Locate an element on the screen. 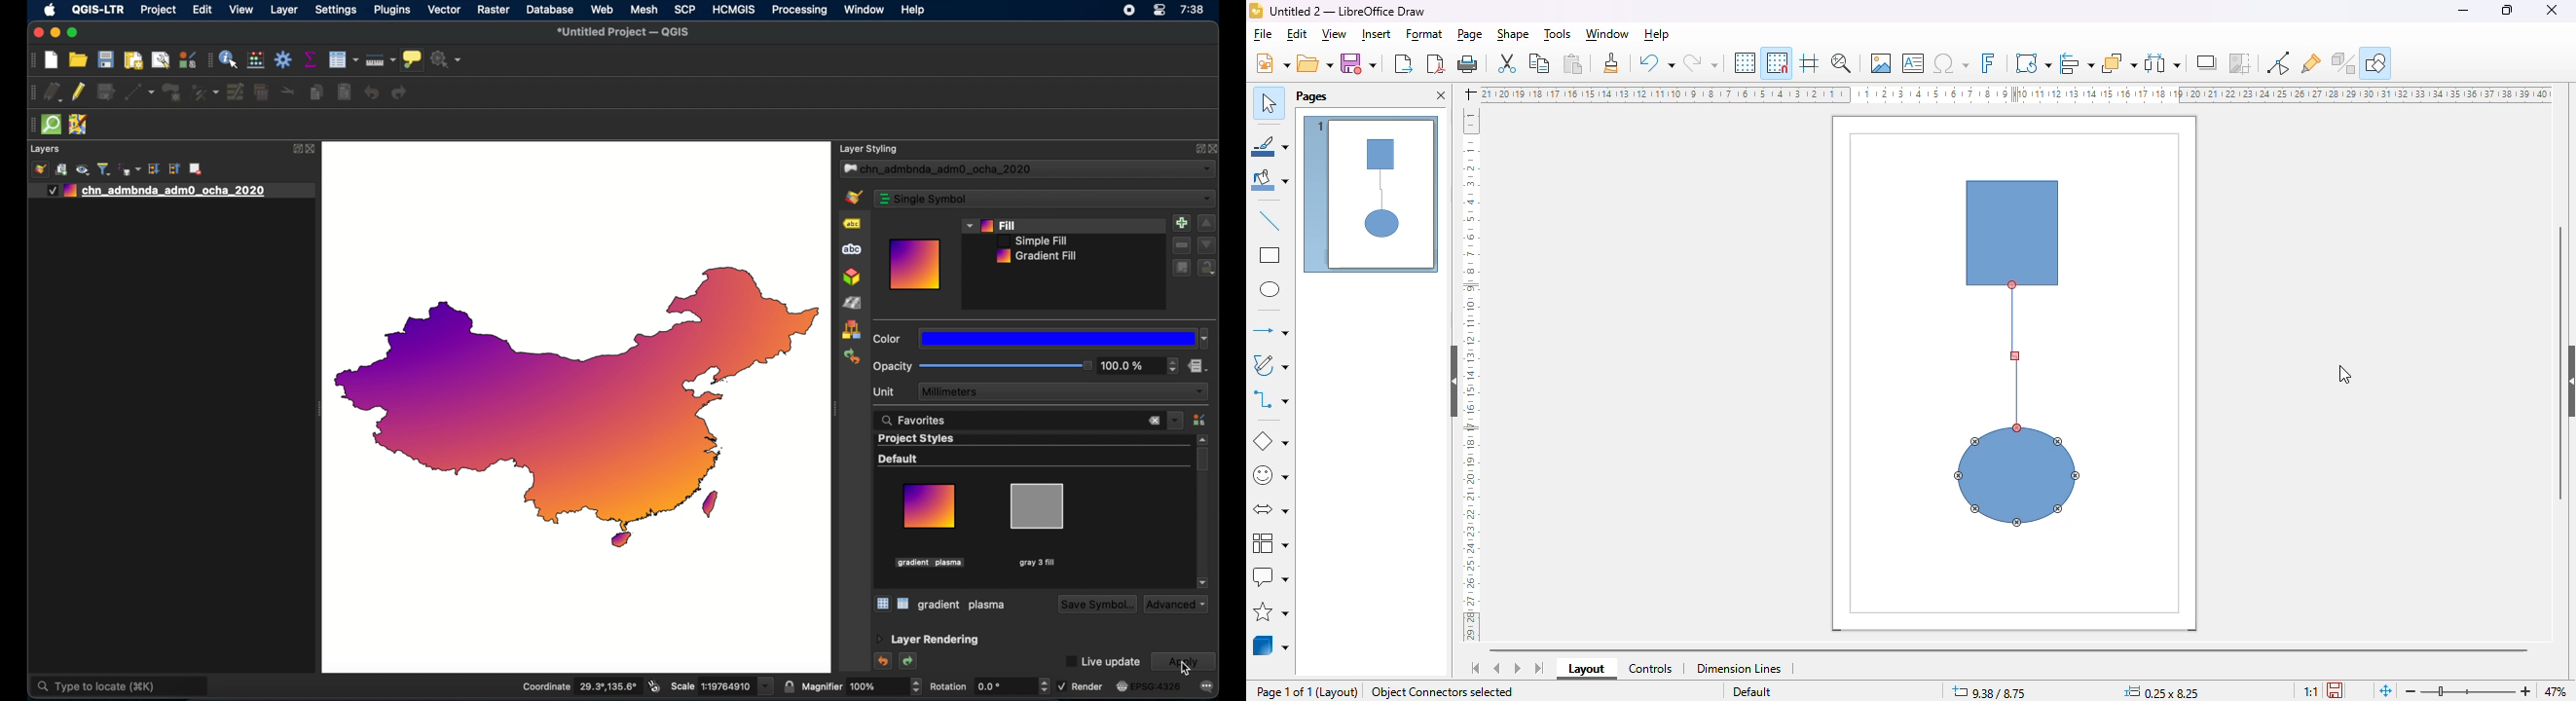 This screenshot has height=728, width=2576. help is located at coordinates (1656, 34).